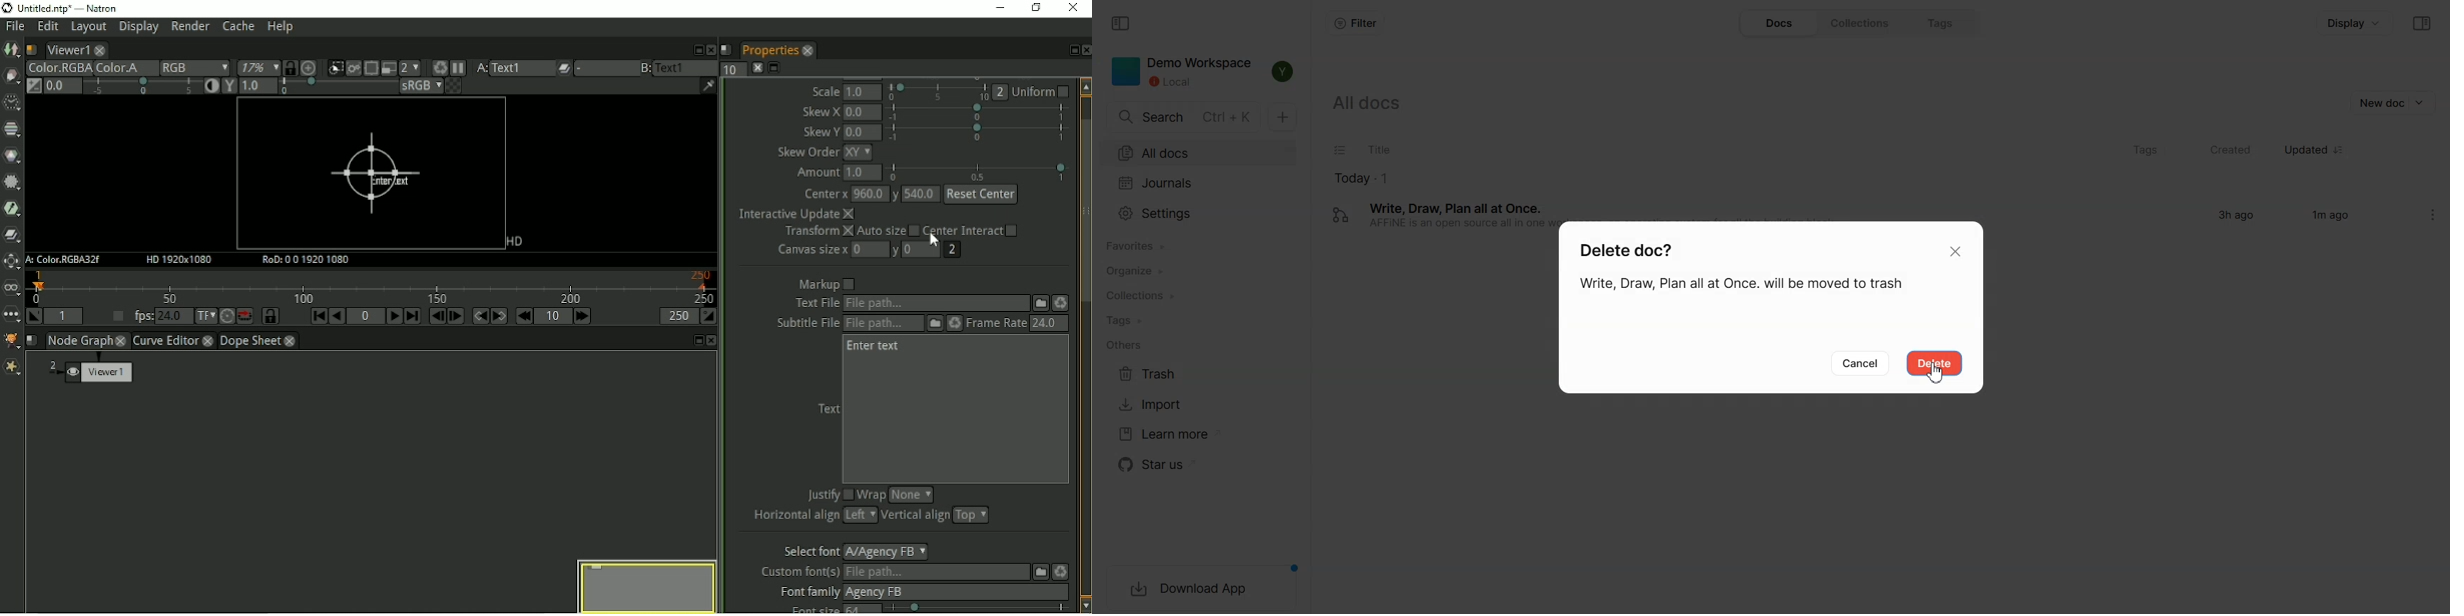  What do you see at coordinates (2437, 214) in the screenshot?
I see `More setting` at bounding box center [2437, 214].